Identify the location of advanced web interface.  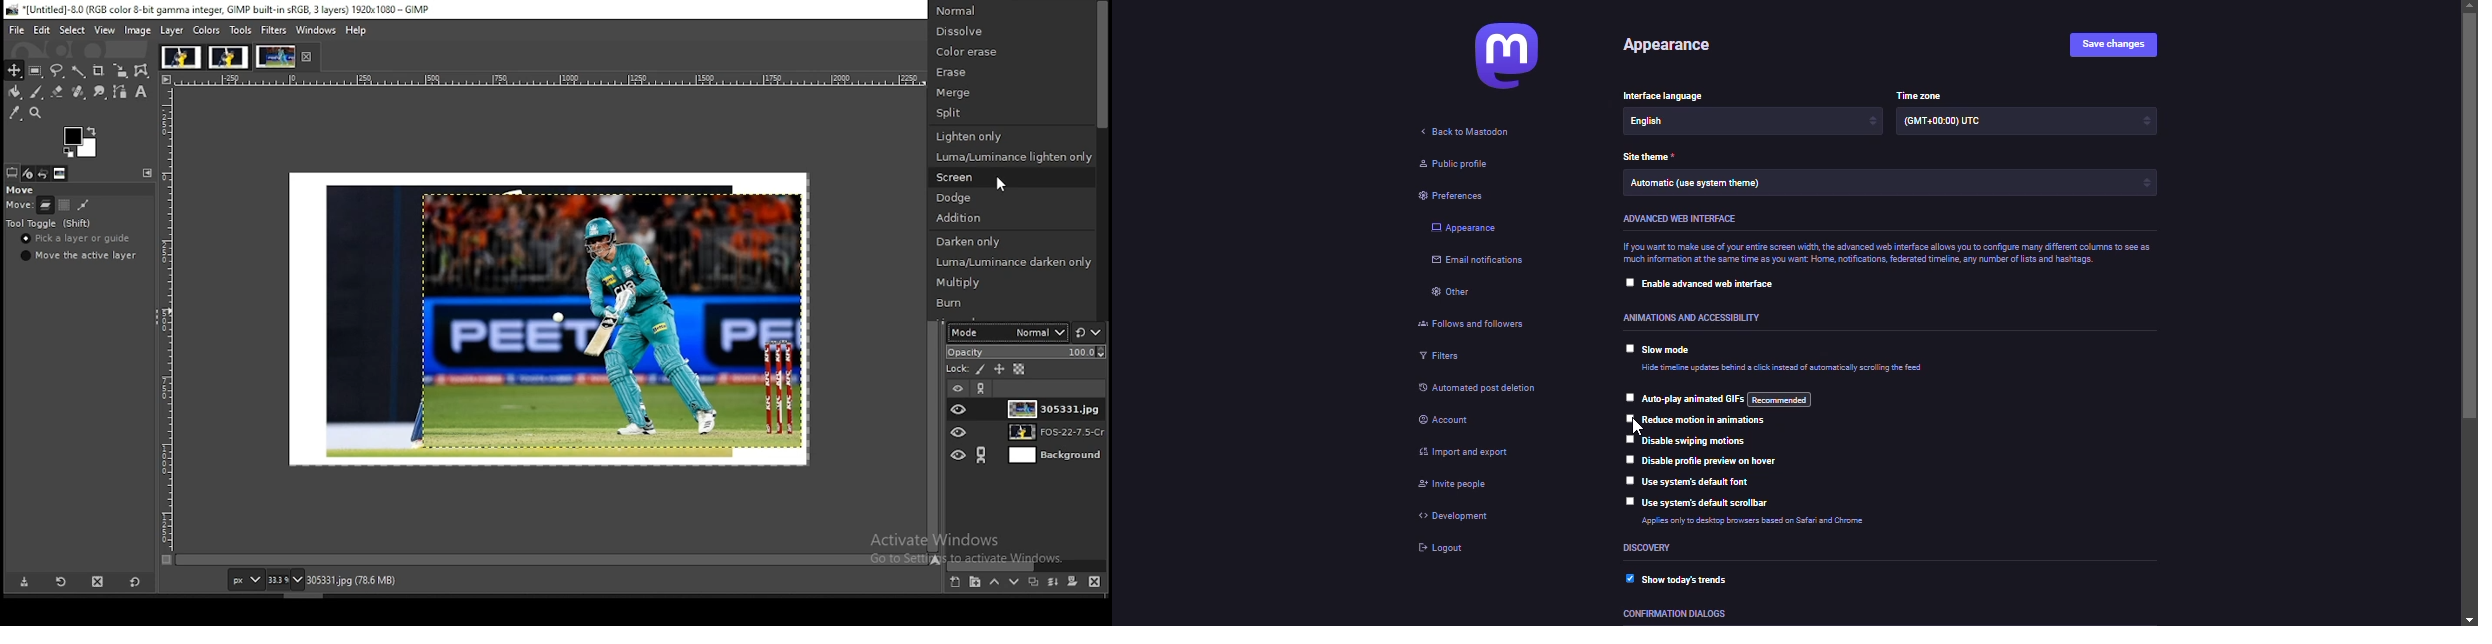
(1677, 218).